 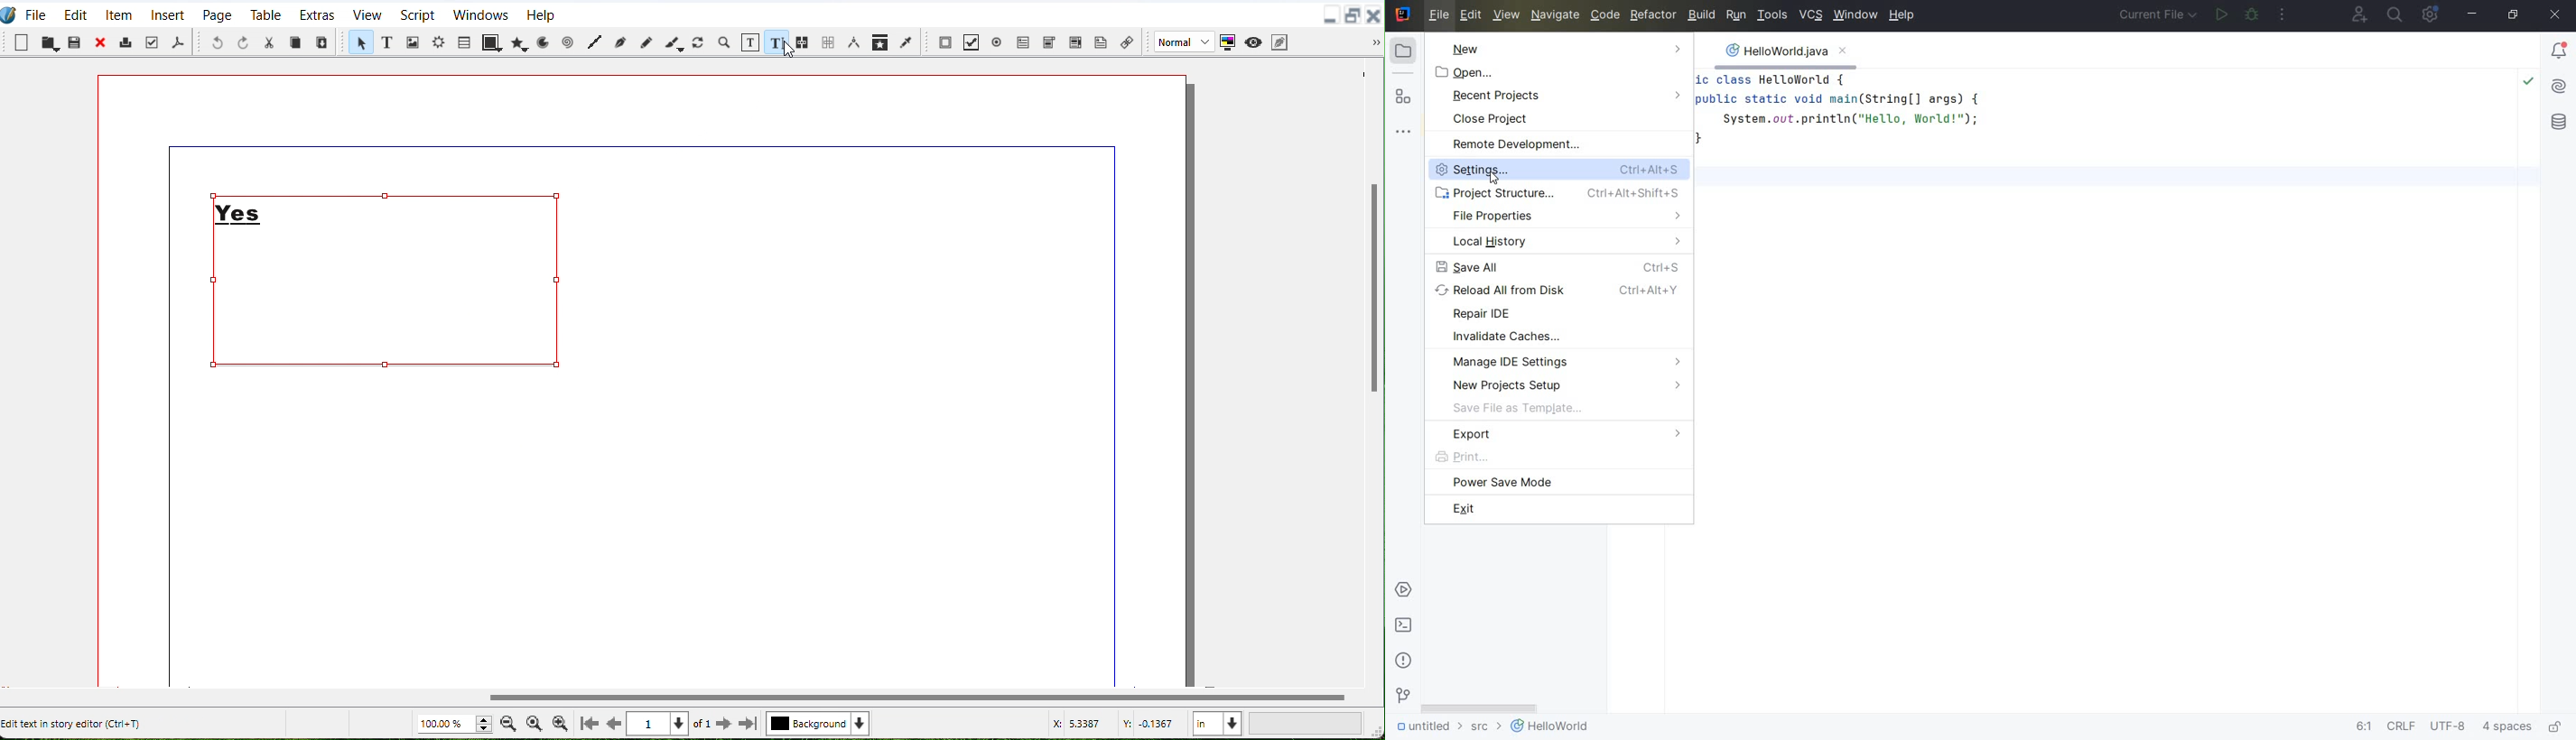 What do you see at coordinates (1507, 16) in the screenshot?
I see `VIEW` at bounding box center [1507, 16].